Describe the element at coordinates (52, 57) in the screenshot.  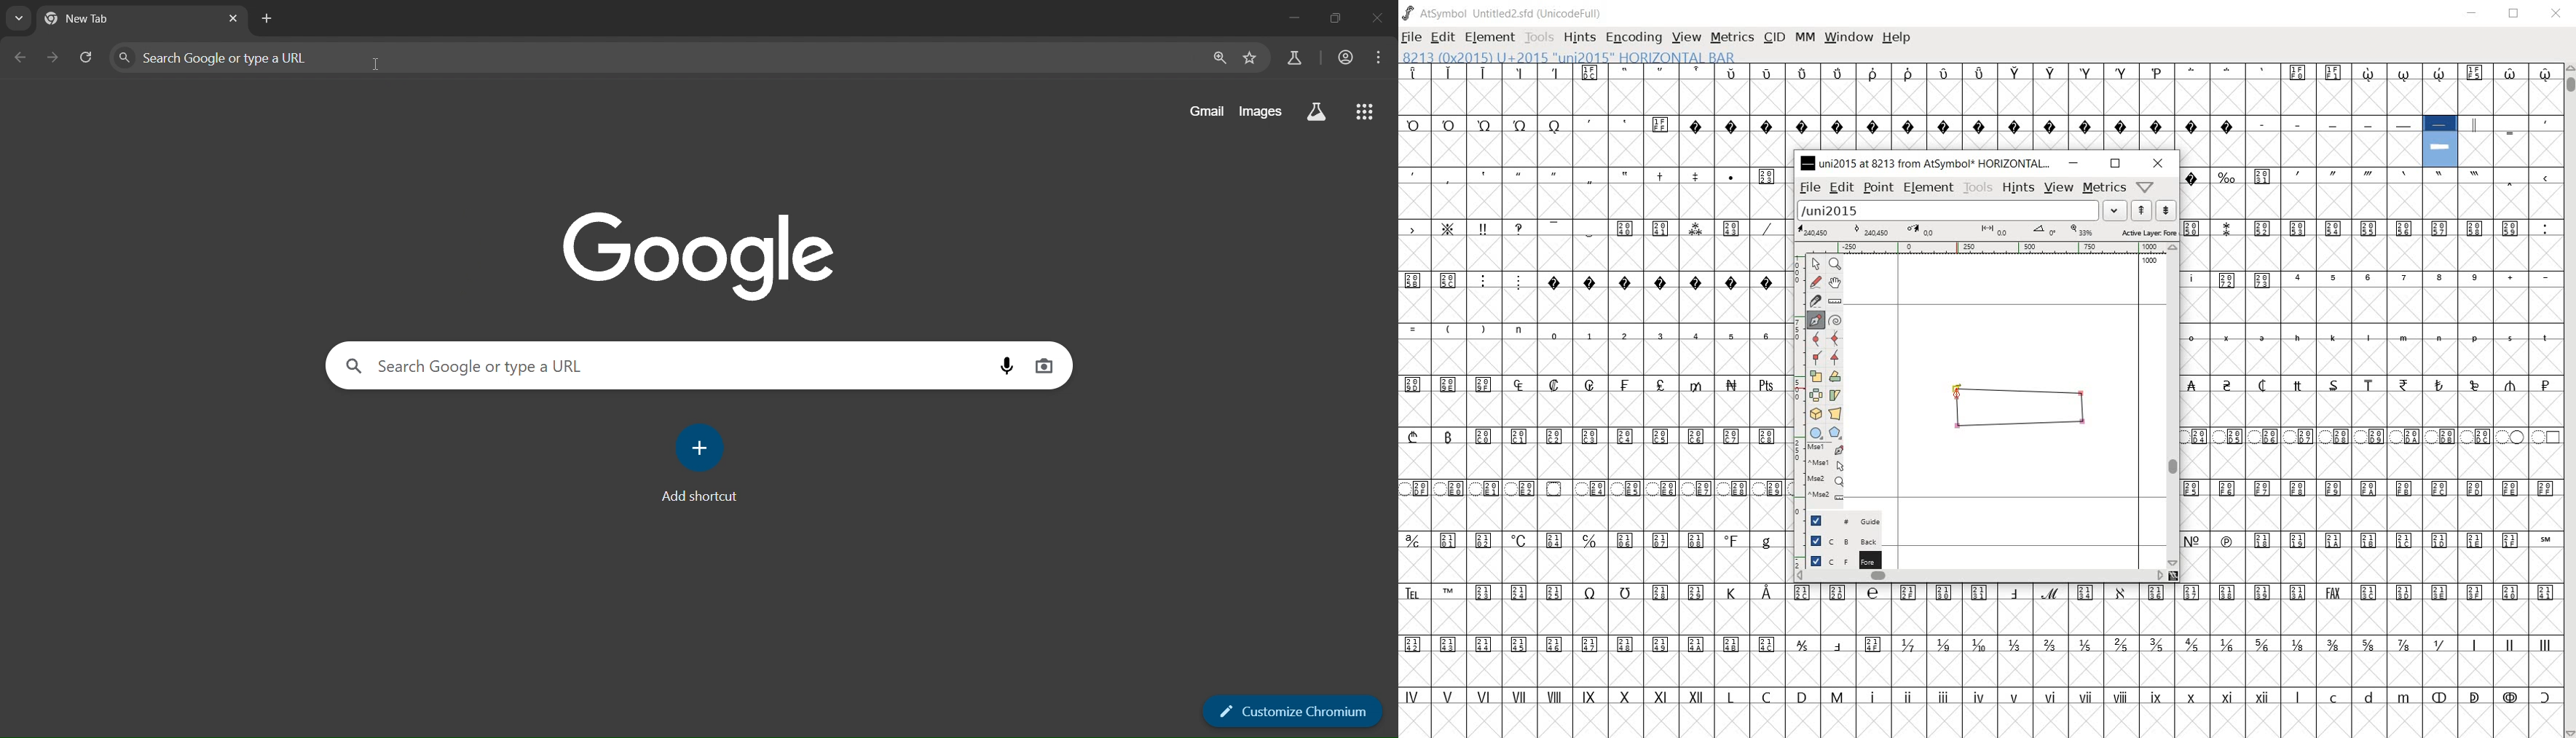
I see `go forward one page` at that location.